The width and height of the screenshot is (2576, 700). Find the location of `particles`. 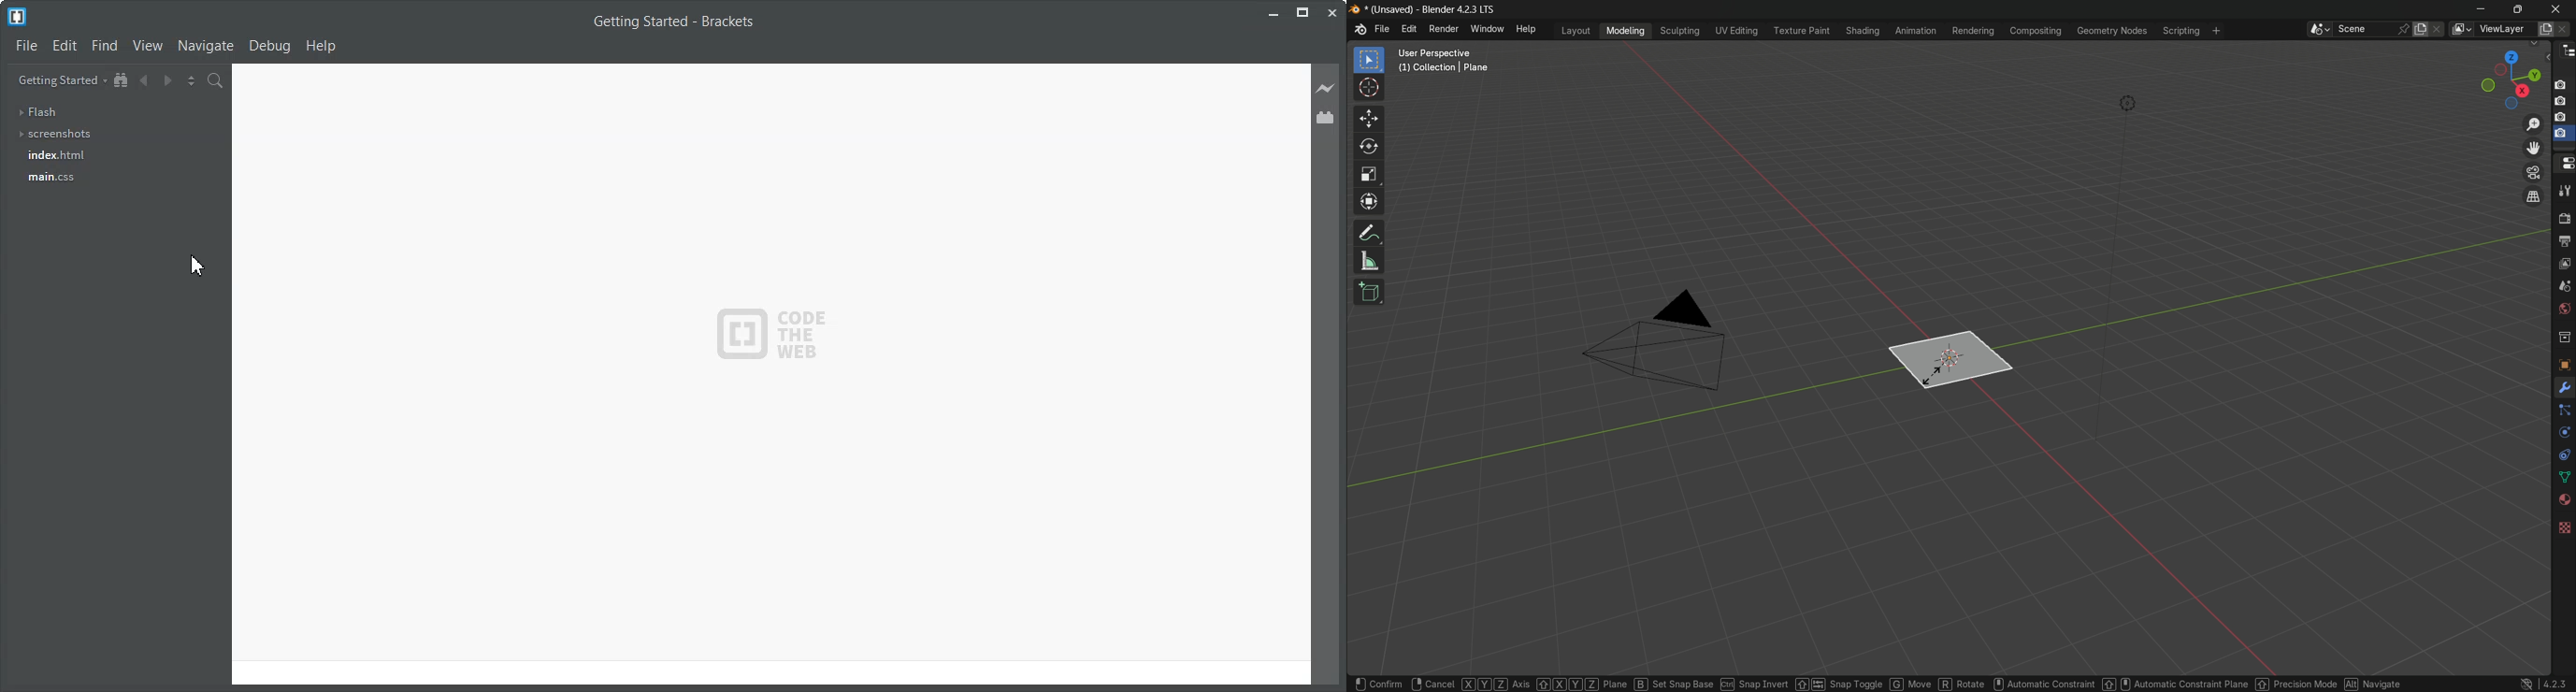

particles is located at coordinates (2565, 411).